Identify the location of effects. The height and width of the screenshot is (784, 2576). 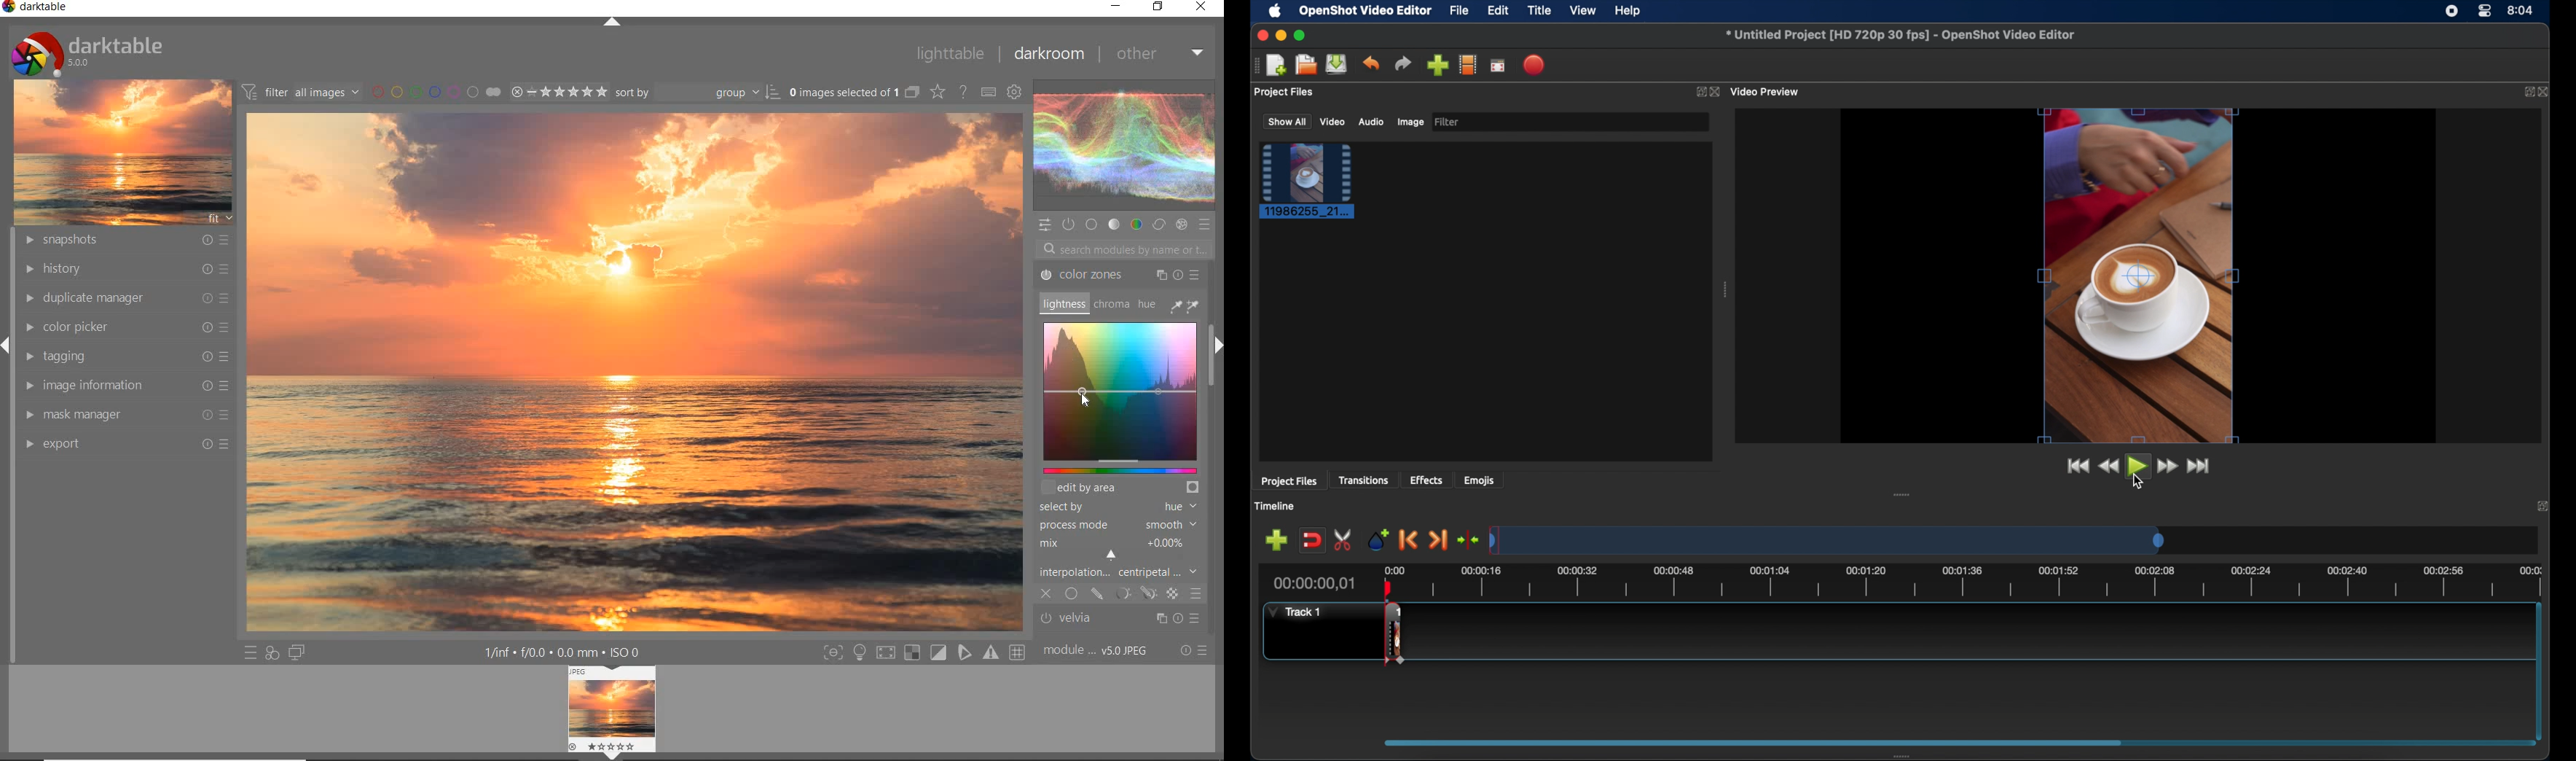
(1427, 479).